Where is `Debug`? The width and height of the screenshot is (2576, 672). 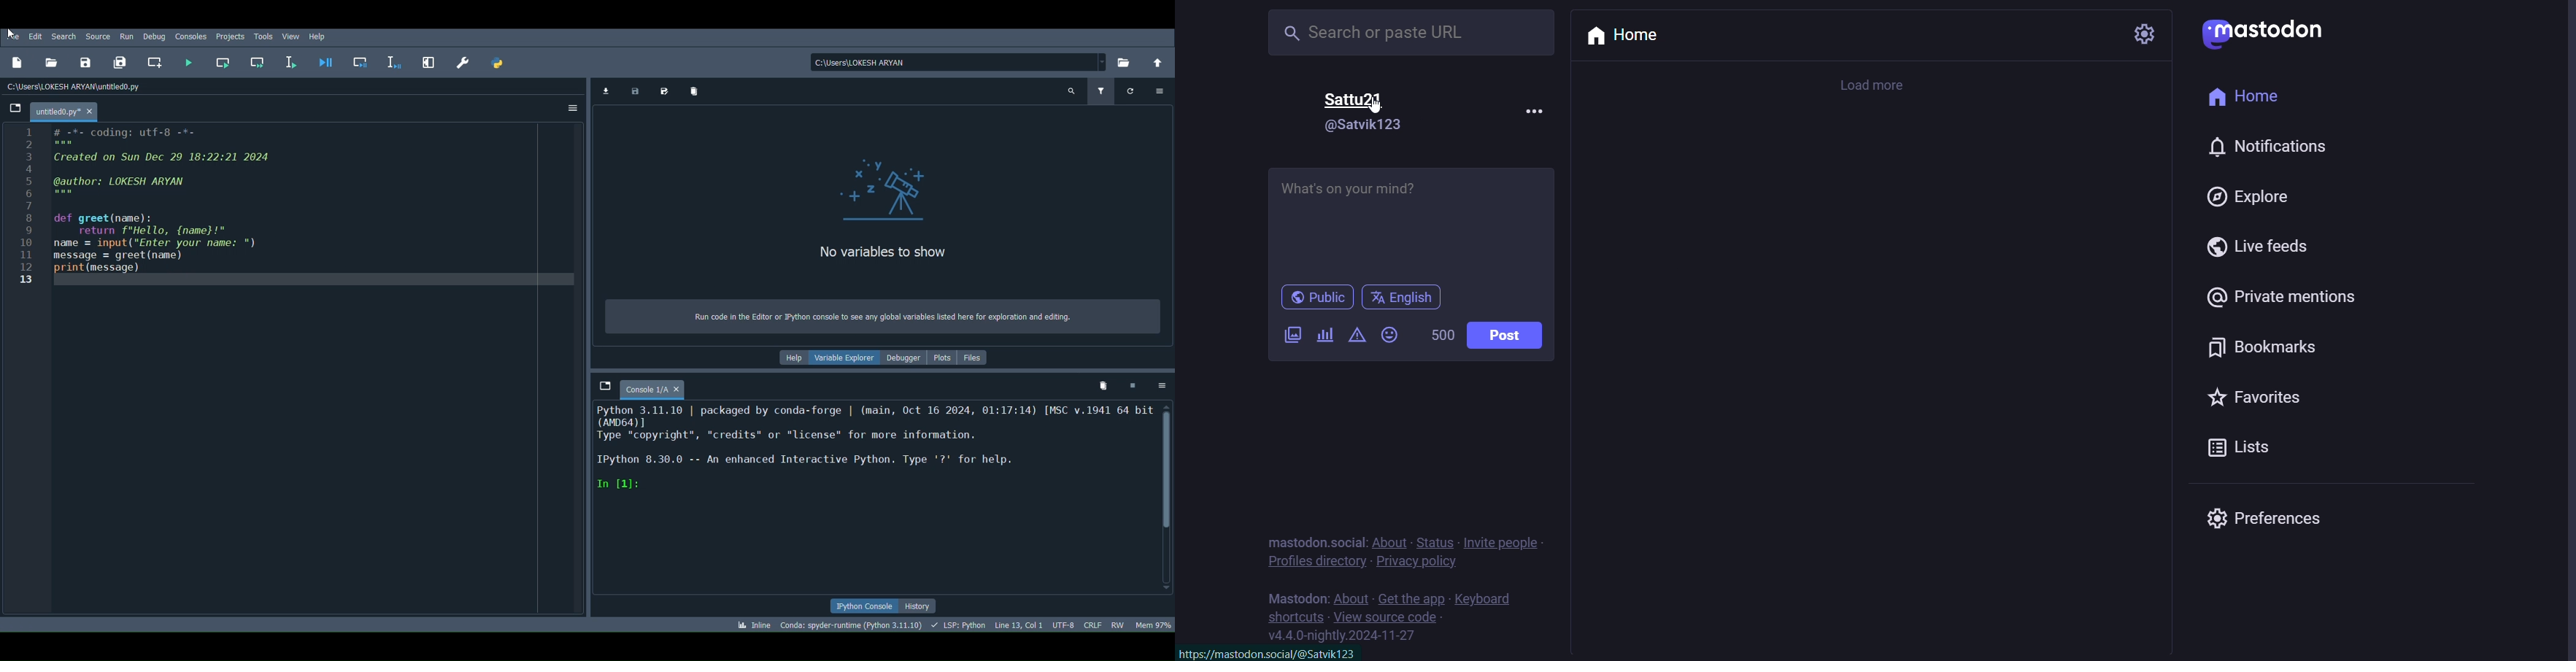
Debug is located at coordinates (154, 36).